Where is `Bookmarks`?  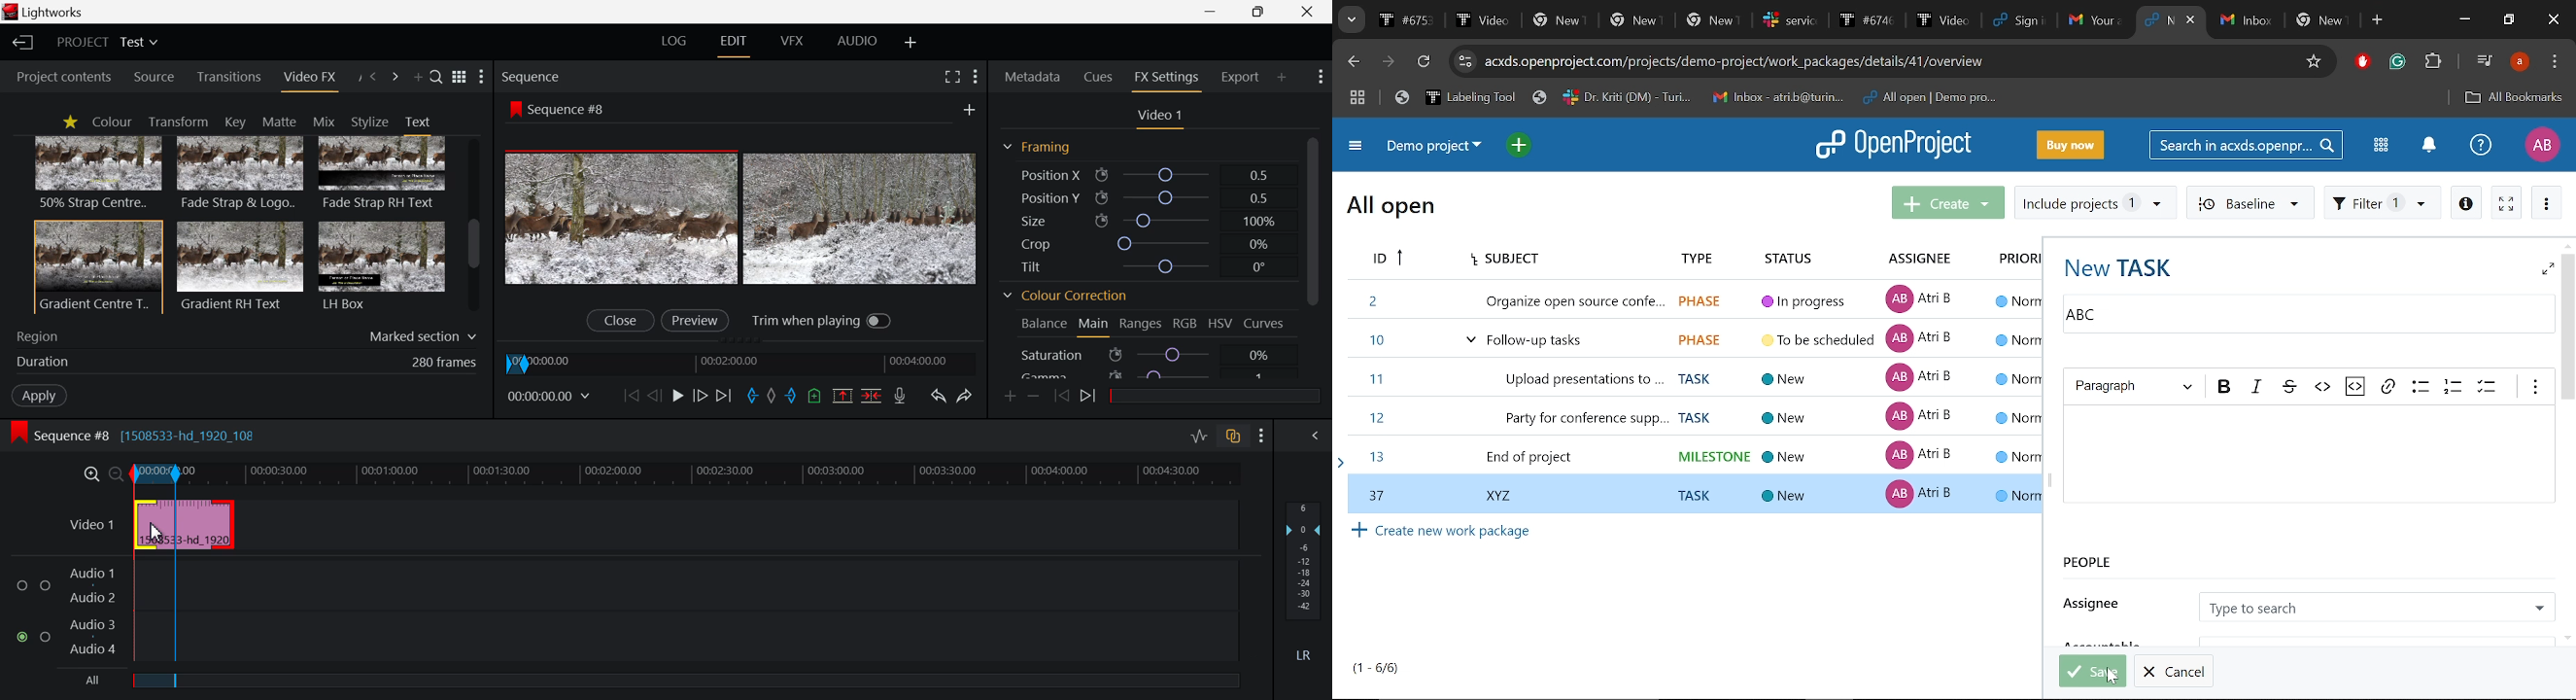
Bookmarks is located at coordinates (1696, 98).